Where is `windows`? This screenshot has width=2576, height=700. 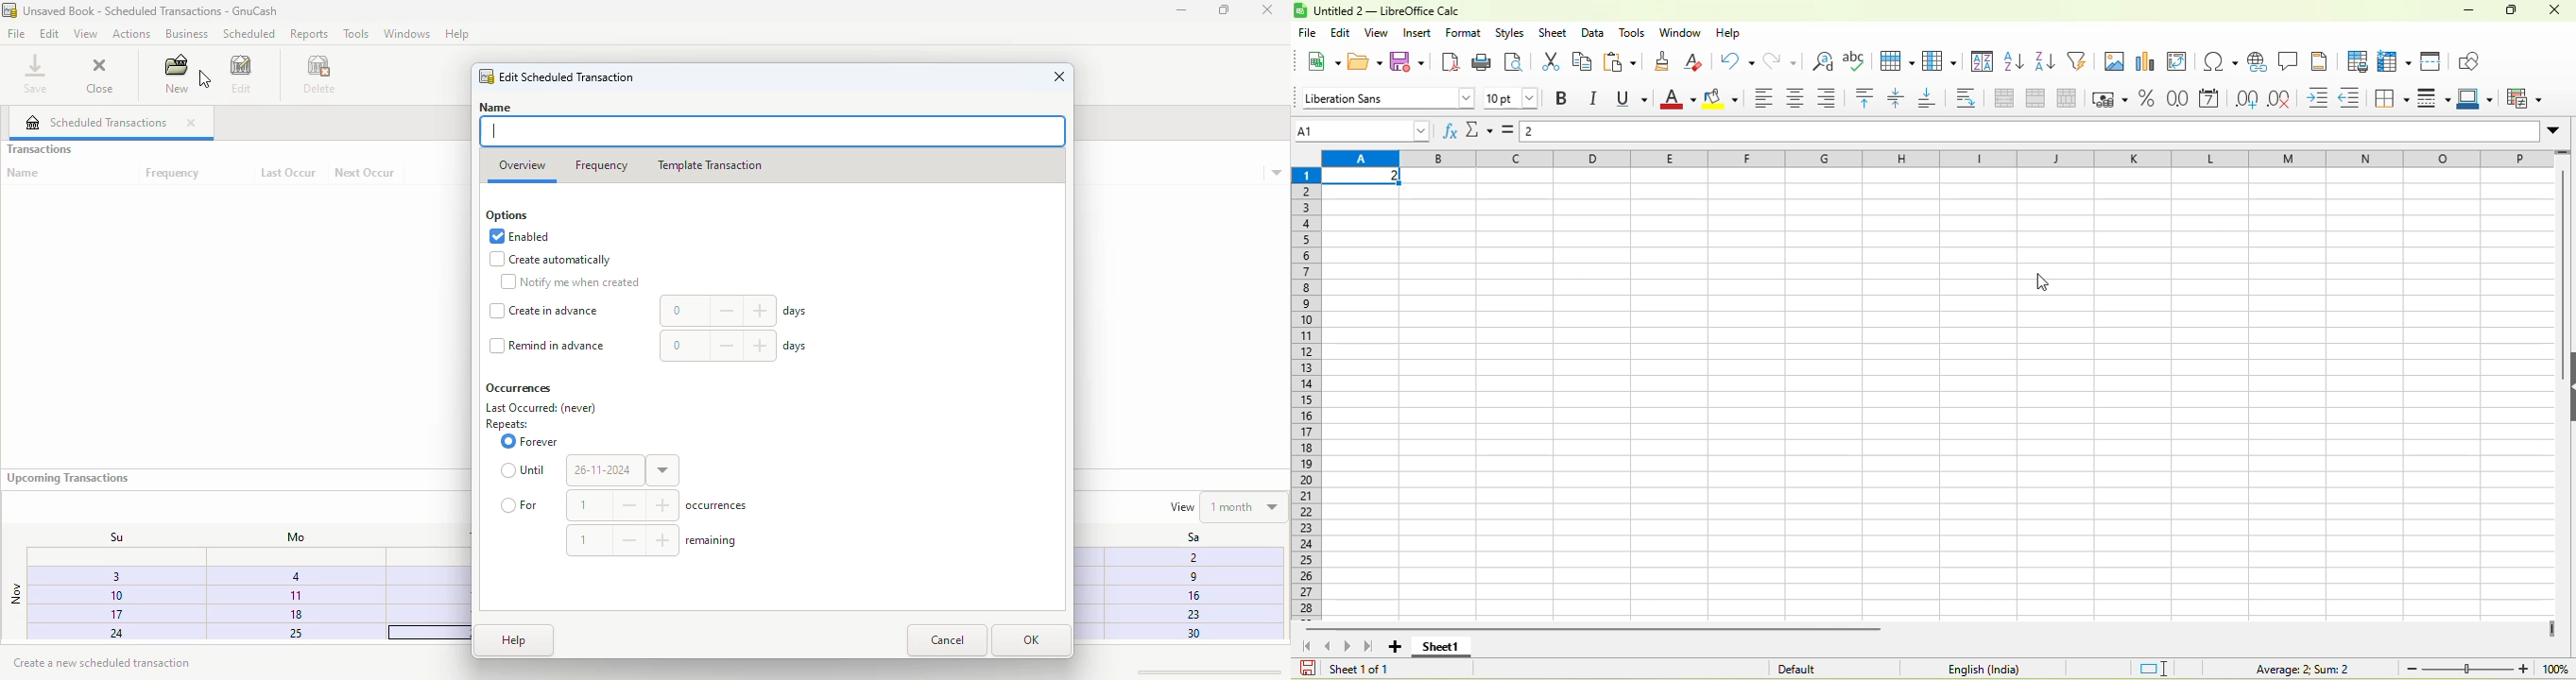
windows is located at coordinates (406, 33).